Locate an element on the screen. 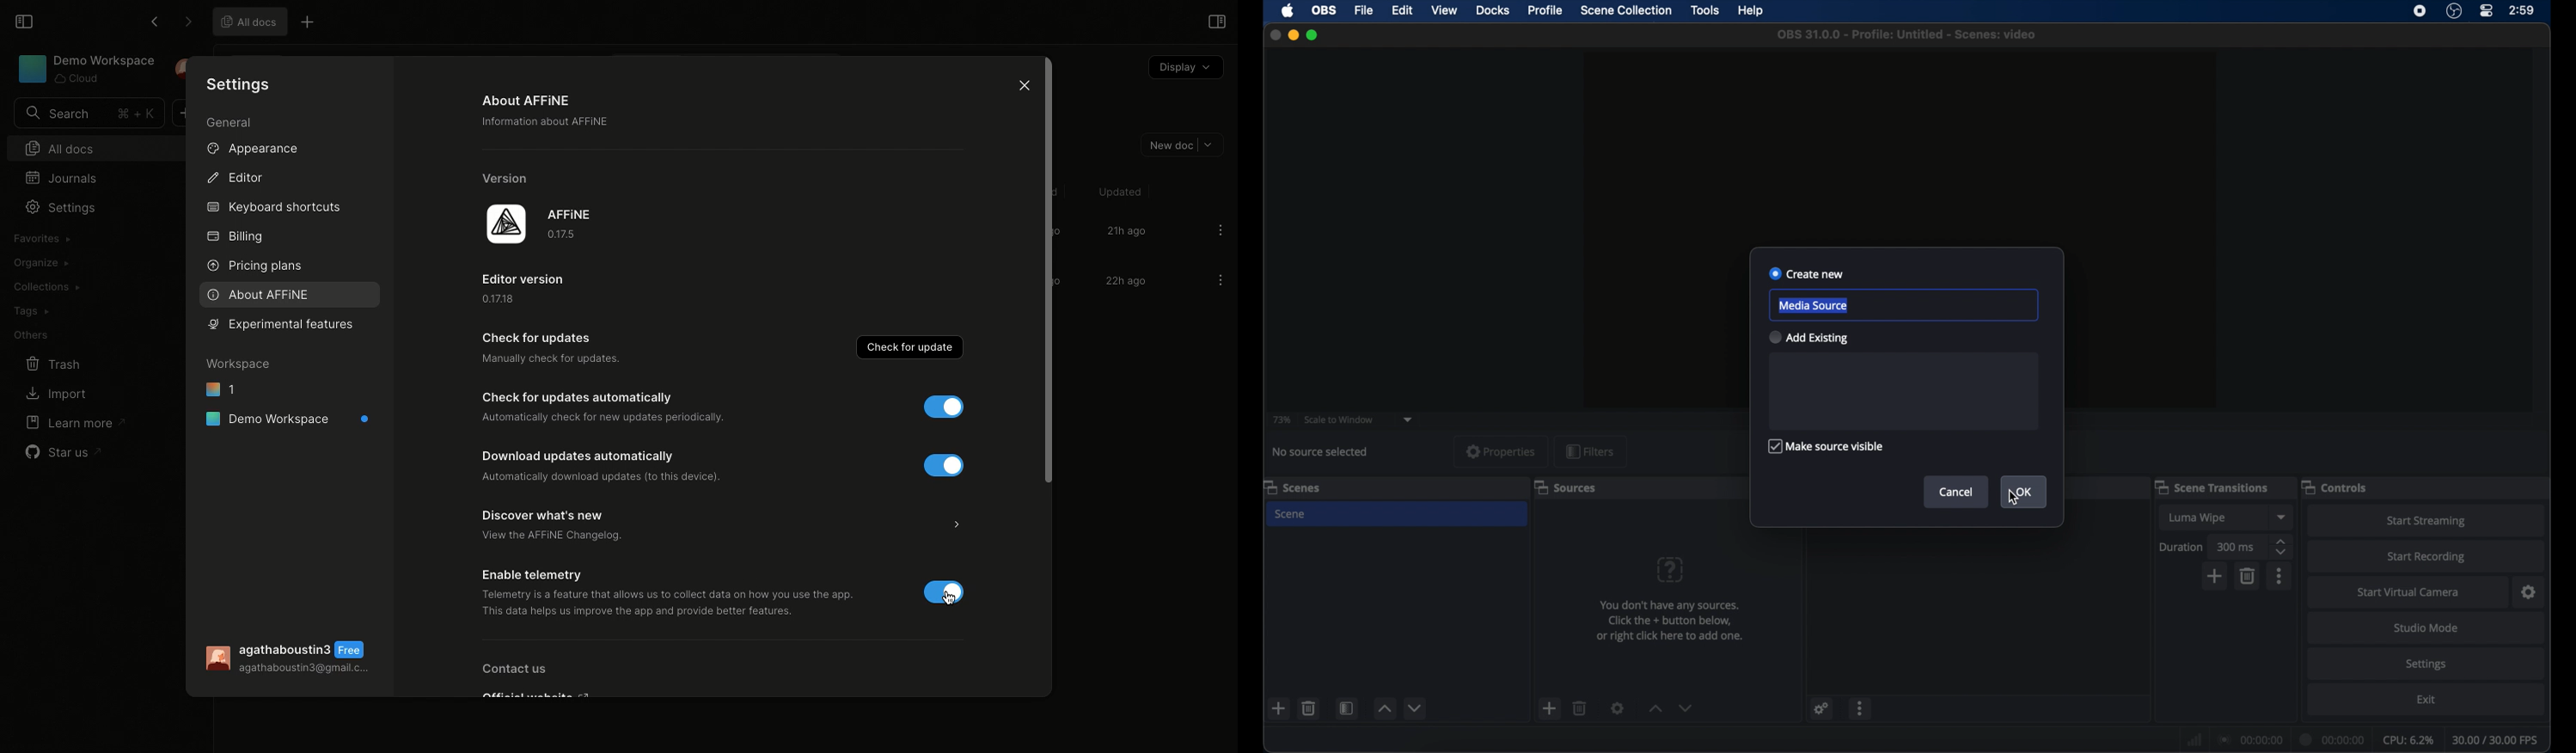 The width and height of the screenshot is (2576, 756). scene collection is located at coordinates (1625, 10).